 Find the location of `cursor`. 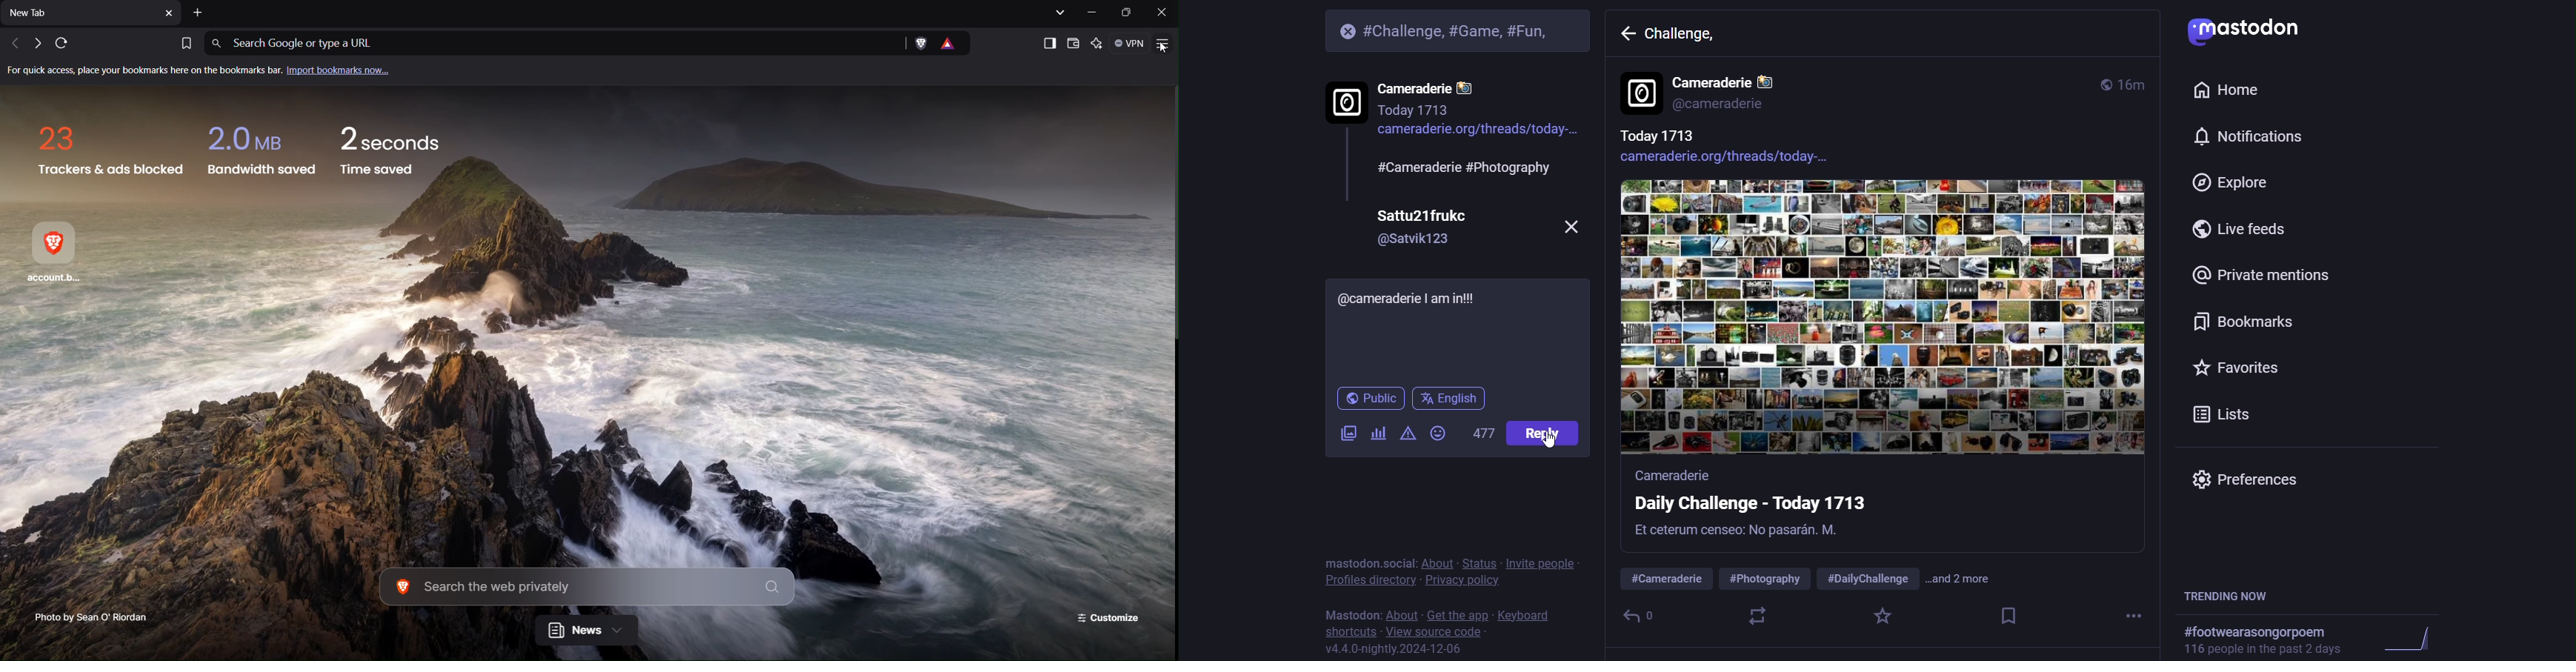

cursor is located at coordinates (1167, 47).